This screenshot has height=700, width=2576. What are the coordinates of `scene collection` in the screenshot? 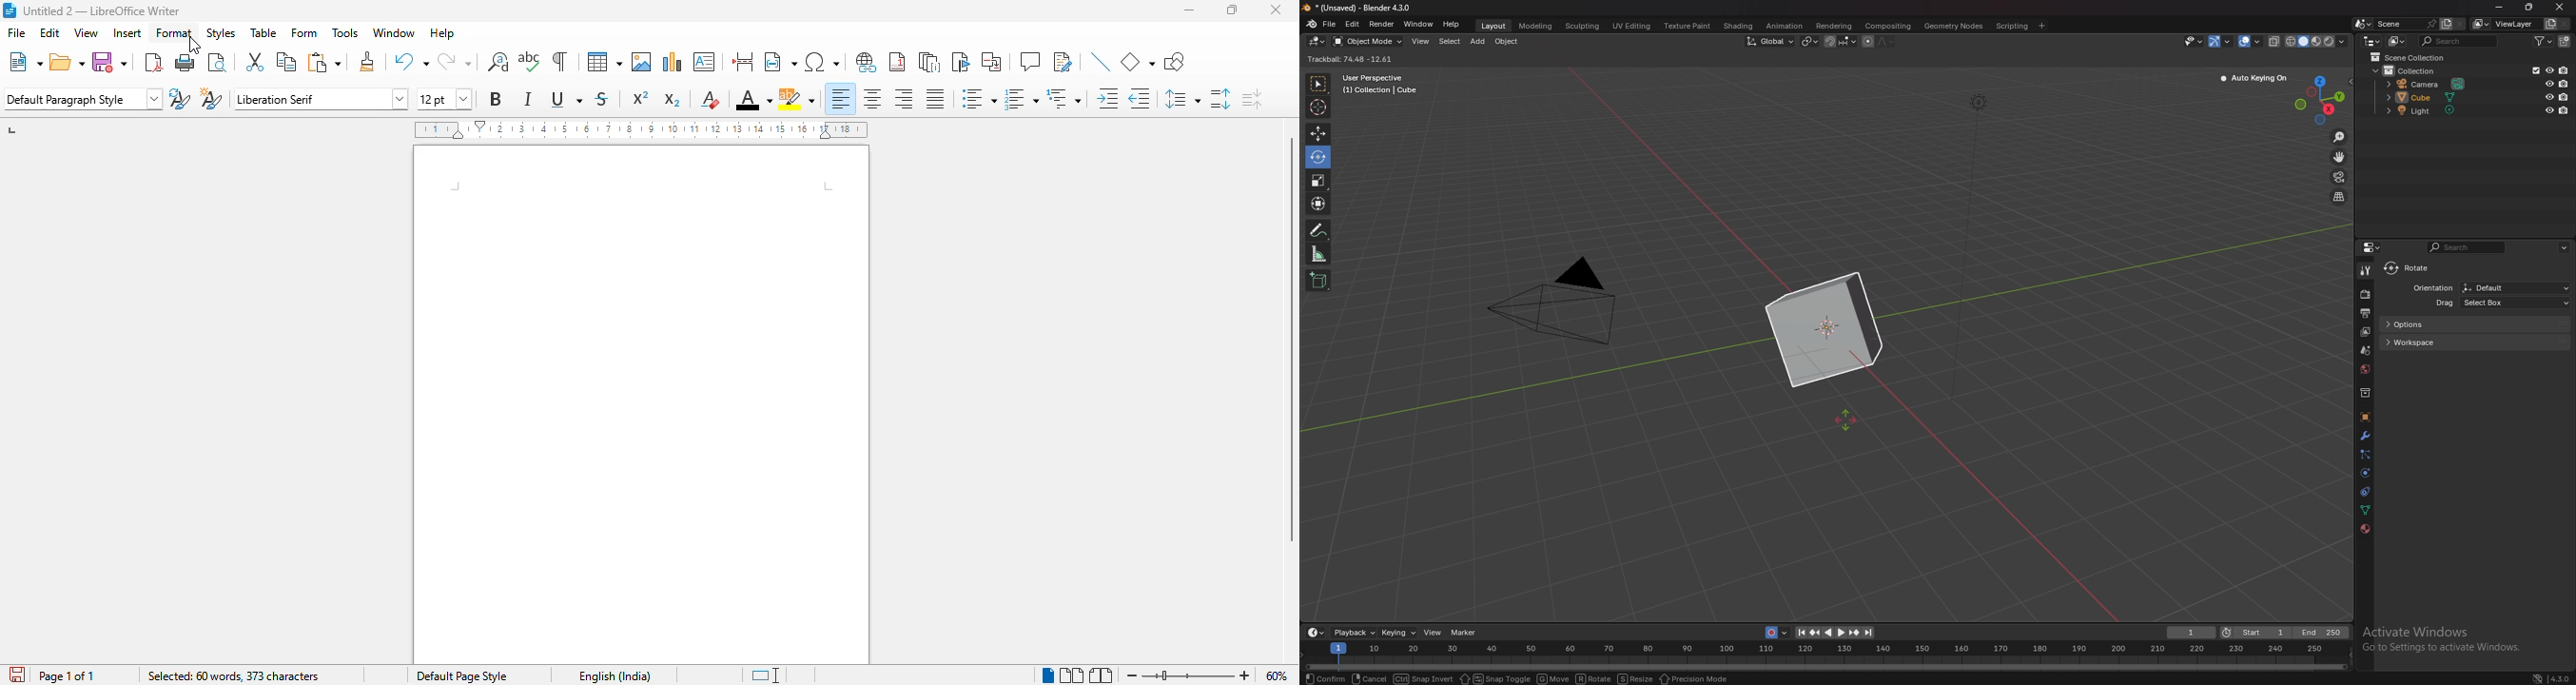 It's located at (2411, 57).